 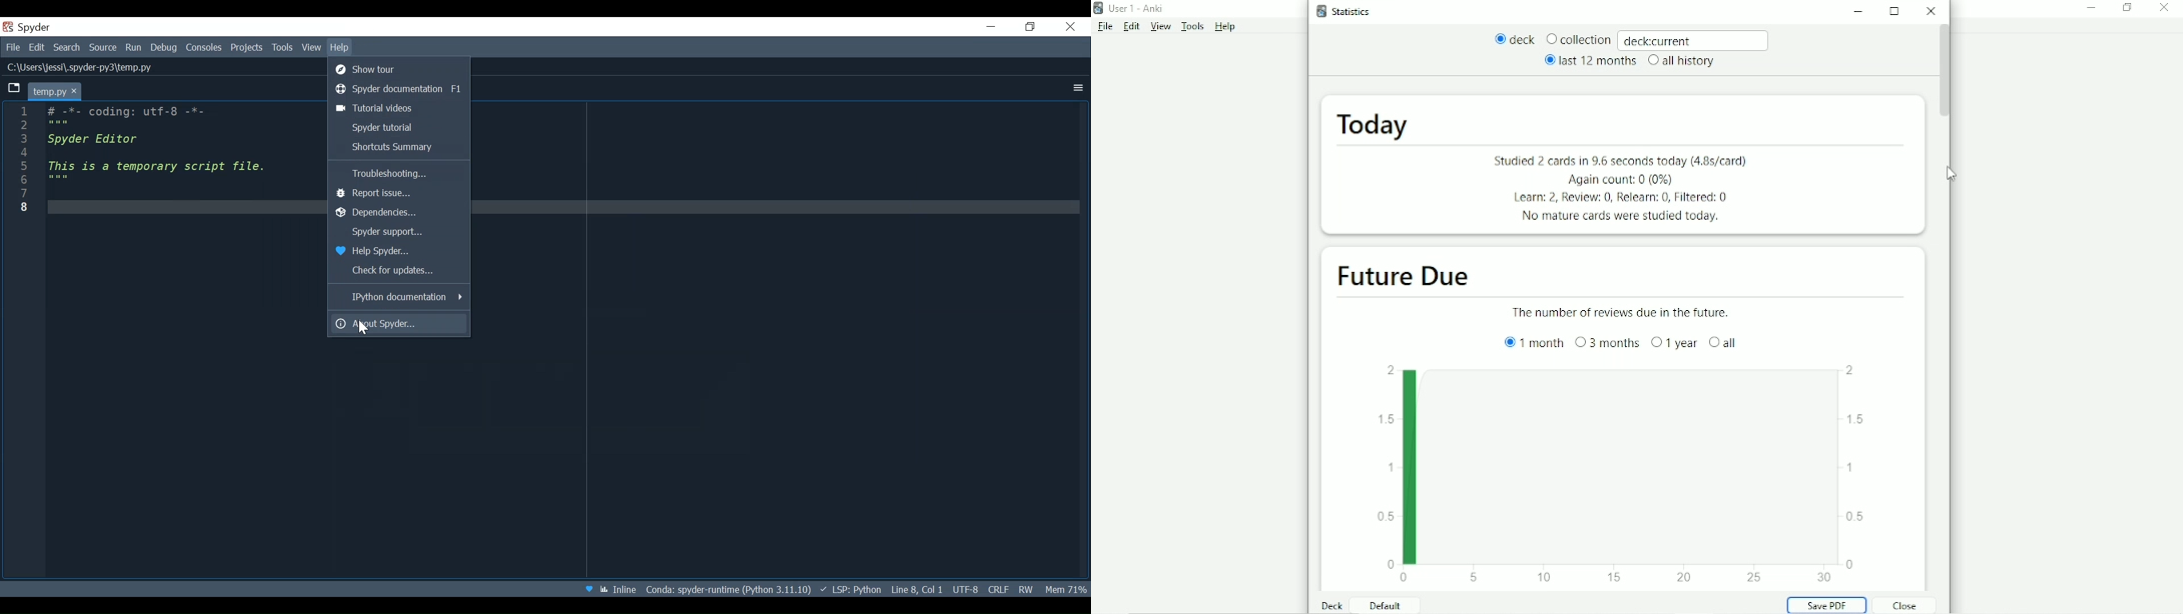 What do you see at coordinates (339, 47) in the screenshot?
I see `Help` at bounding box center [339, 47].